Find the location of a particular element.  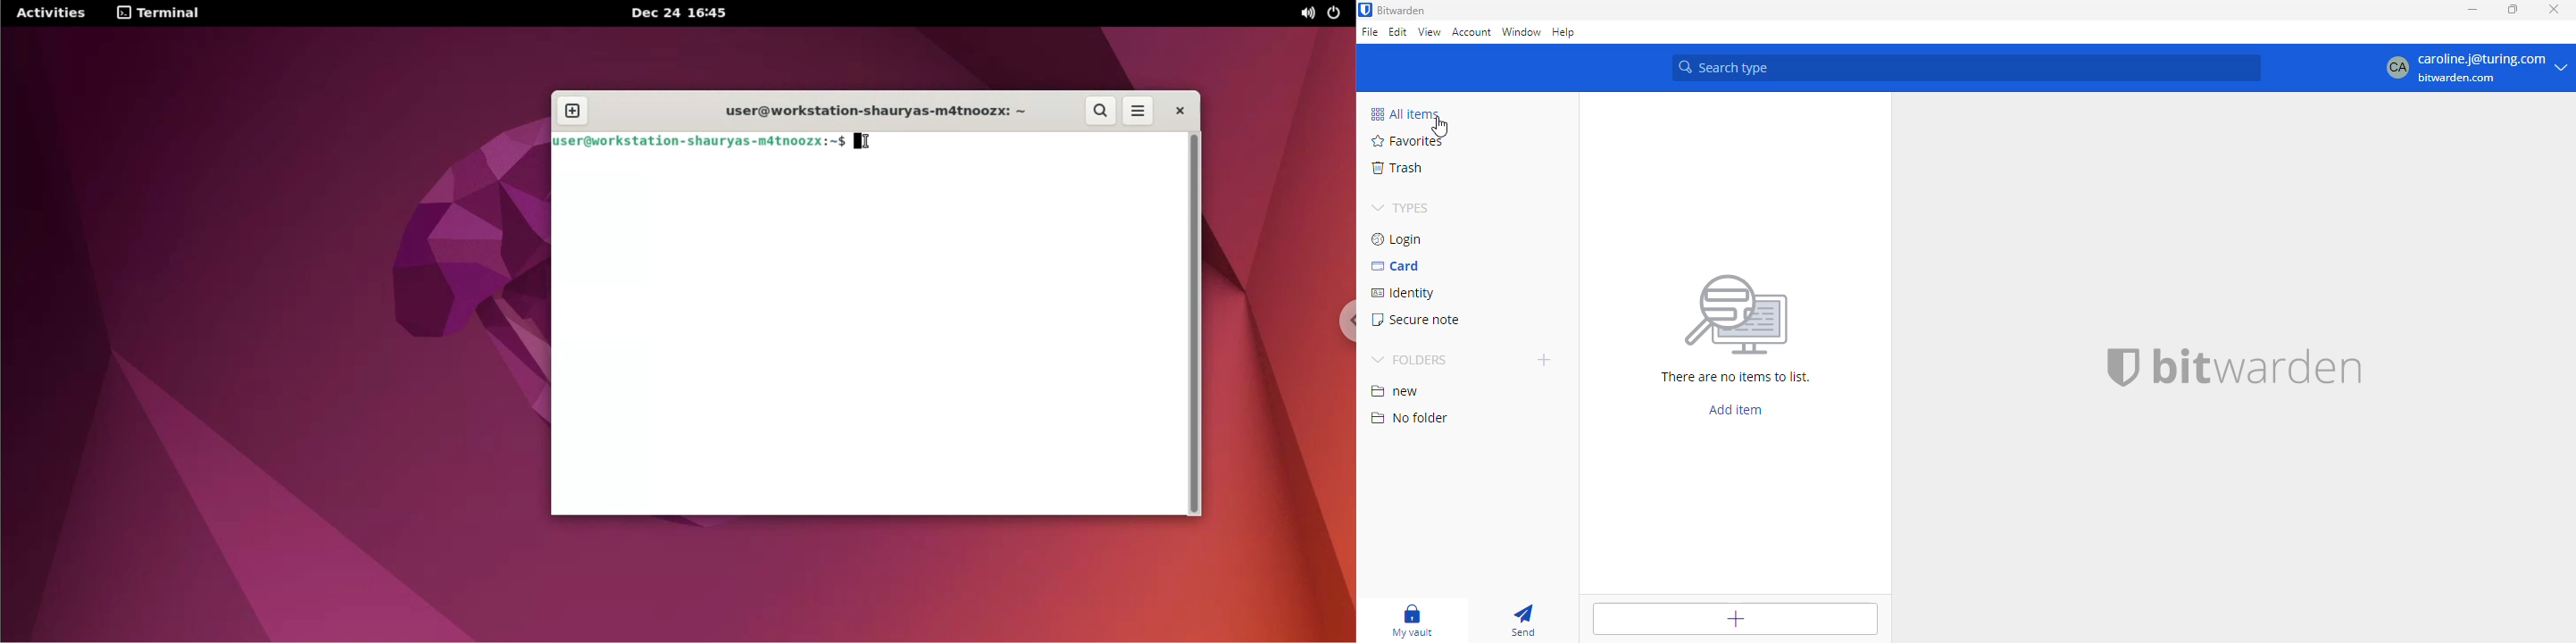

account is located at coordinates (1471, 31).